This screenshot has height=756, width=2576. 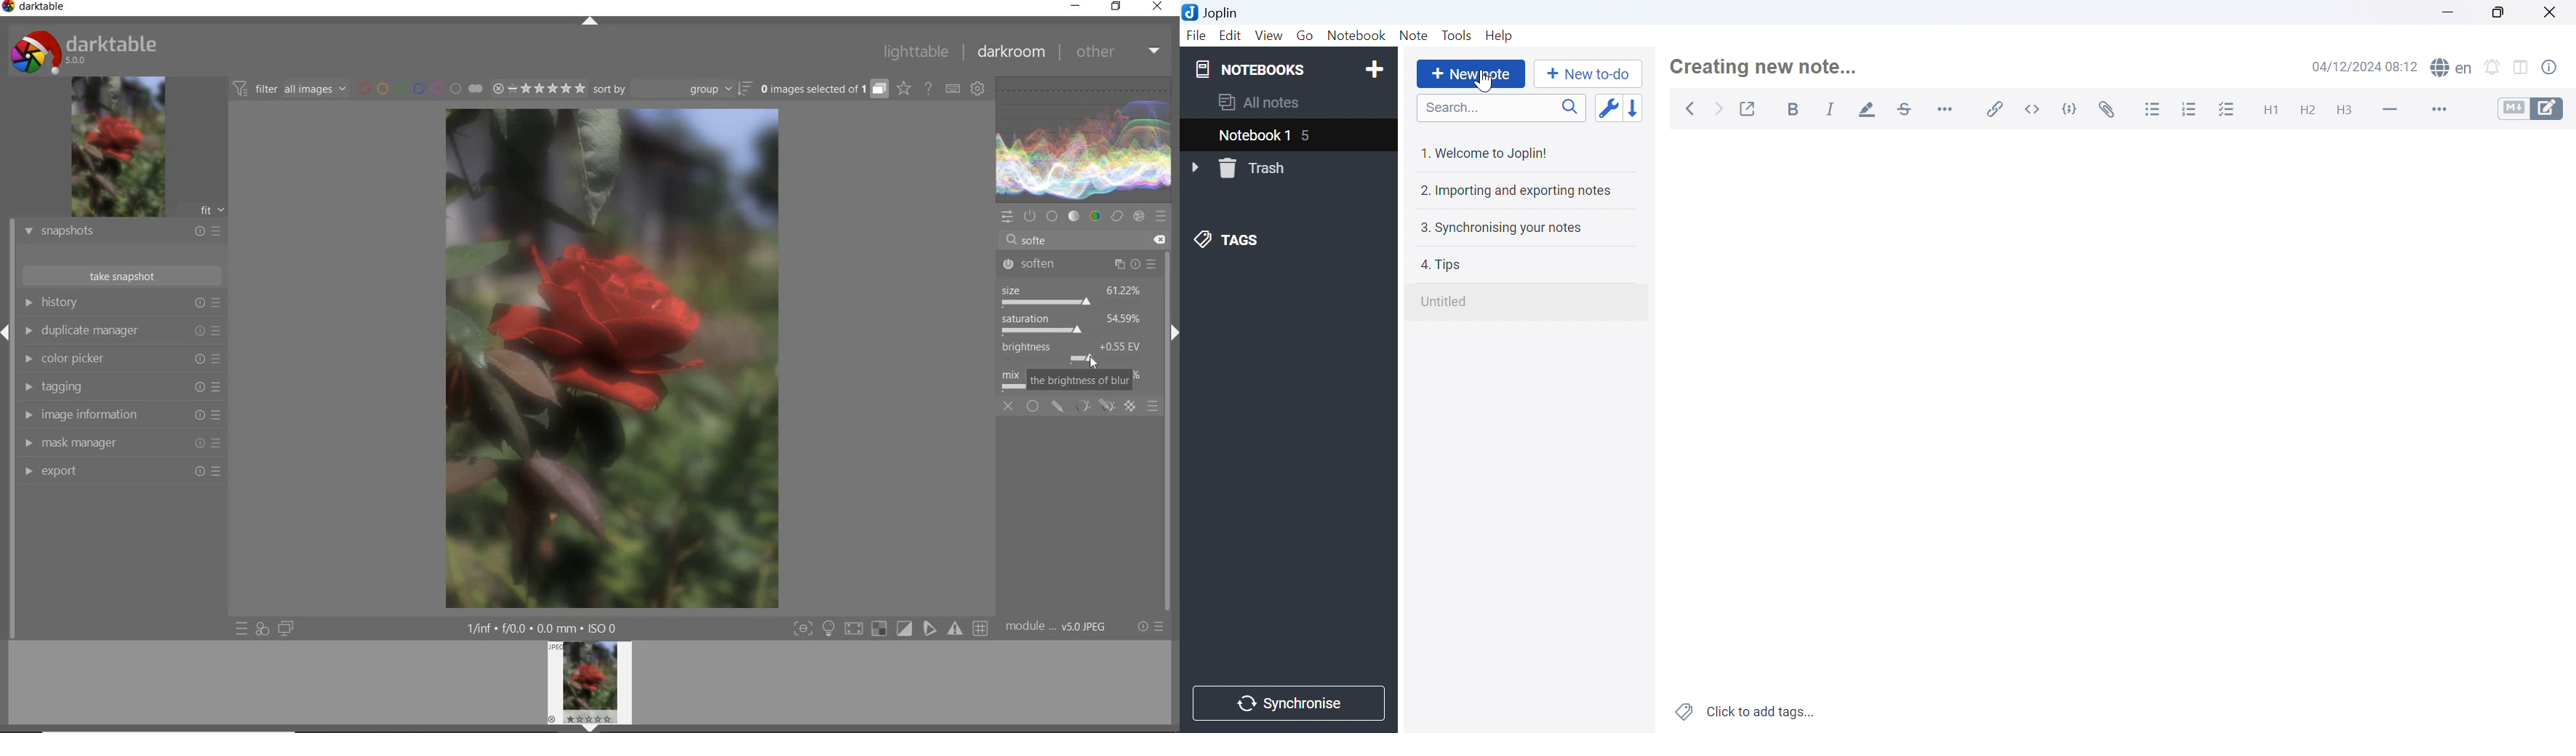 I want to click on Joplin, so click(x=1212, y=15).